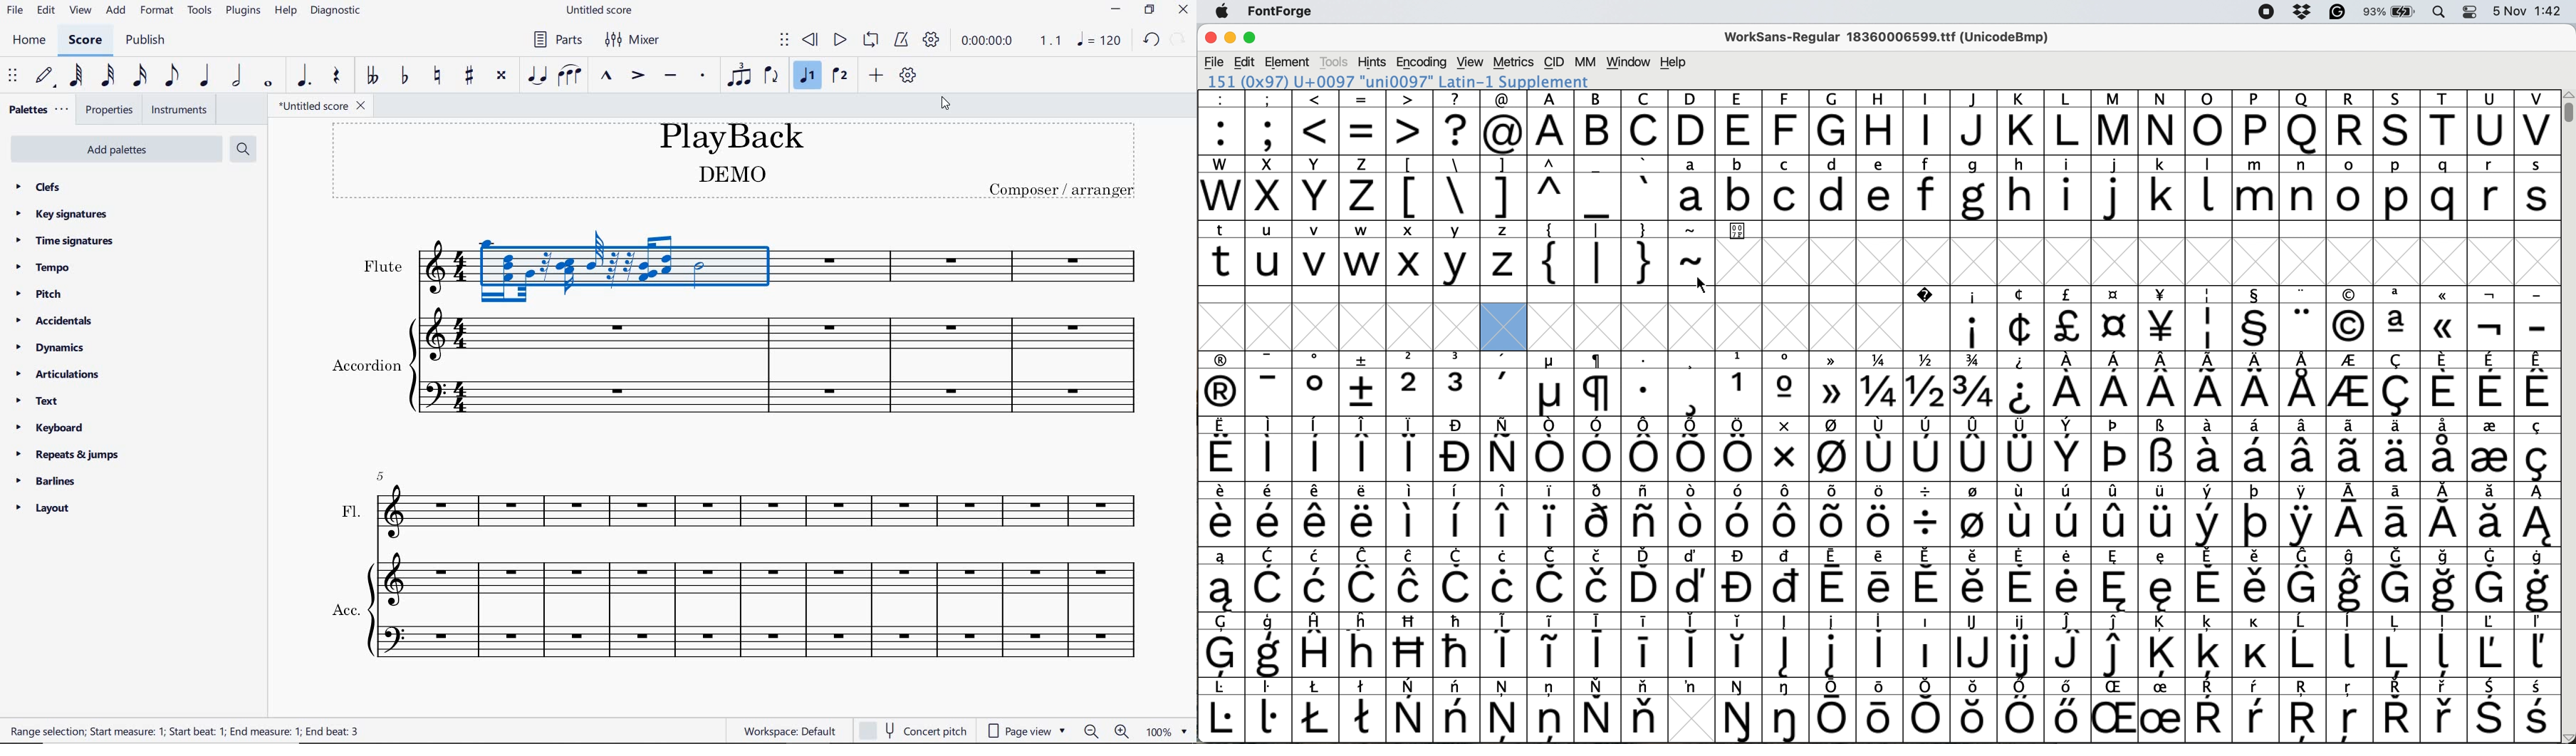 The height and width of the screenshot is (756, 2576). I want to click on e, so click(1881, 188).